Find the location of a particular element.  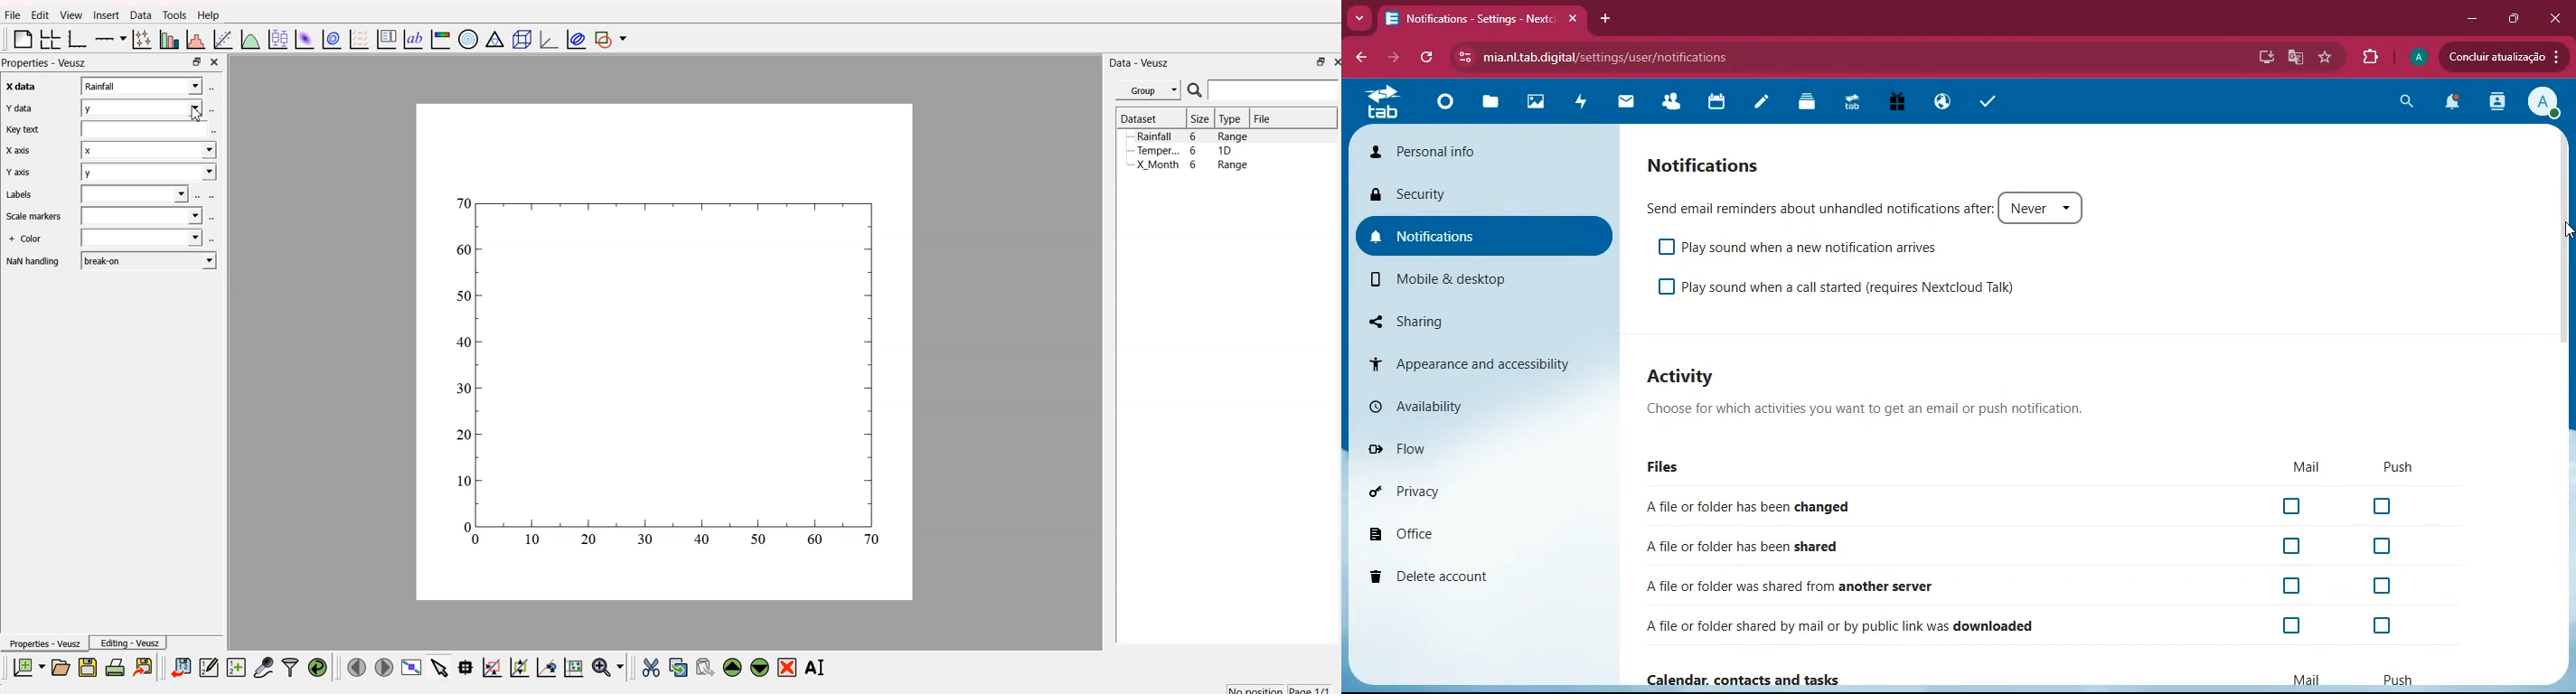

Checkbox is located at coordinates (2294, 546).